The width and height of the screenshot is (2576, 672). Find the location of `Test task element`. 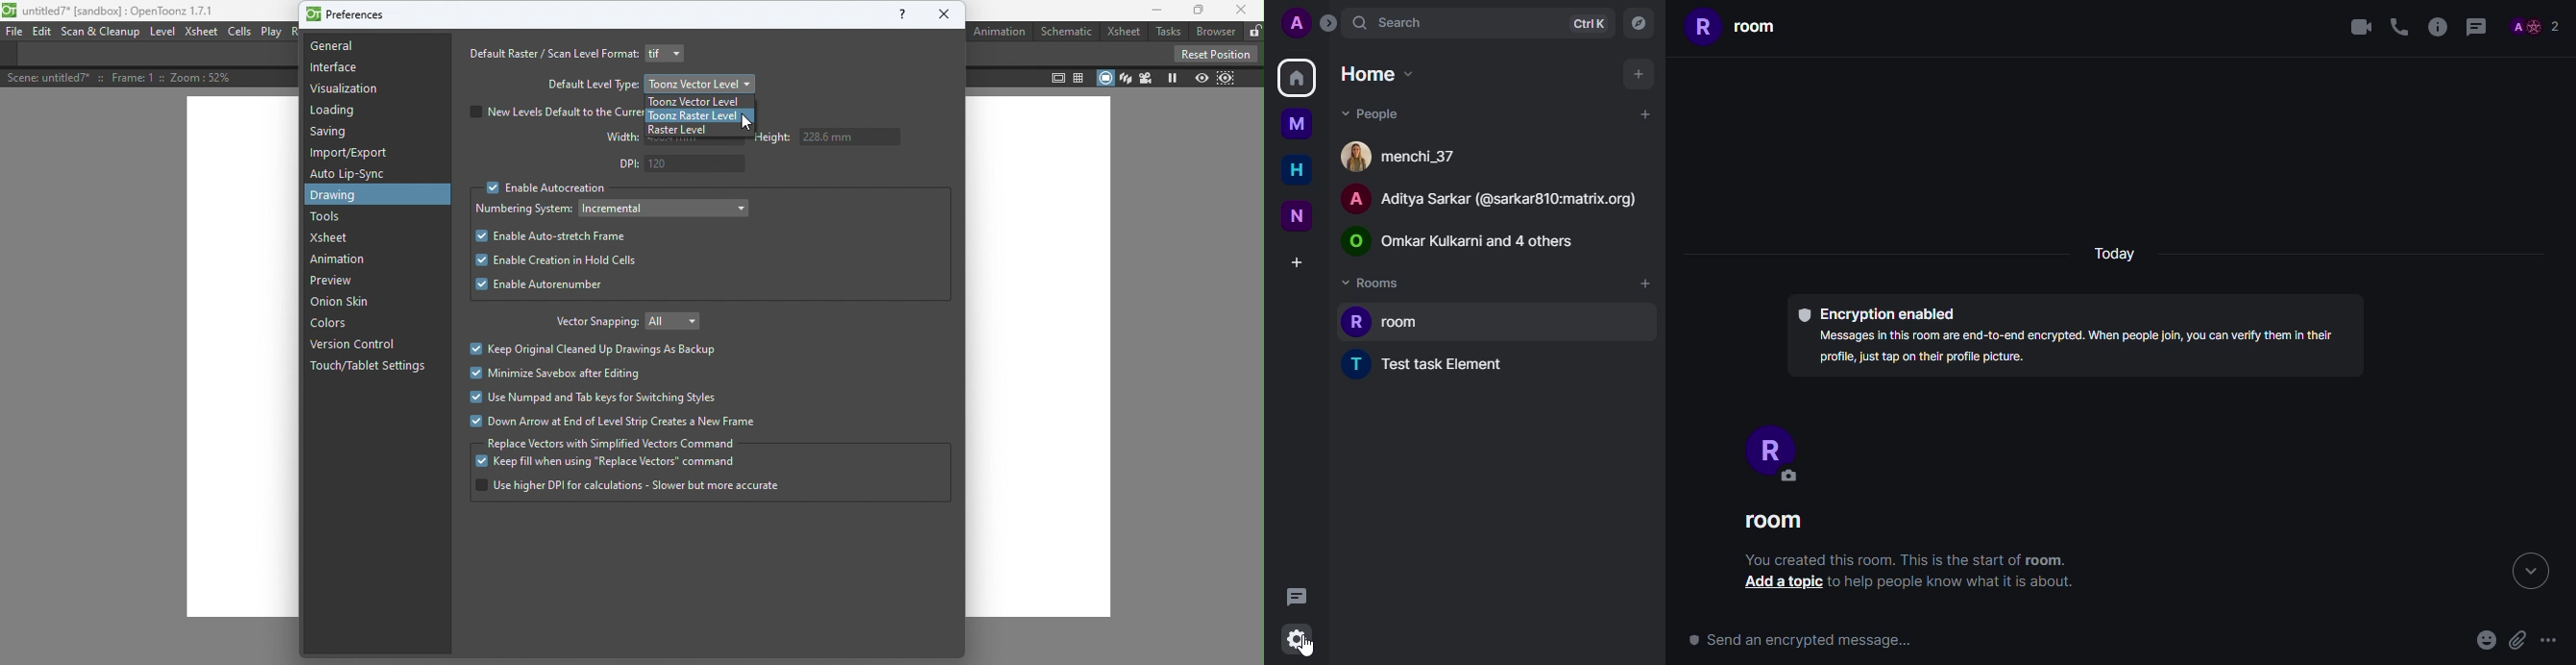

Test task element is located at coordinates (1438, 362).